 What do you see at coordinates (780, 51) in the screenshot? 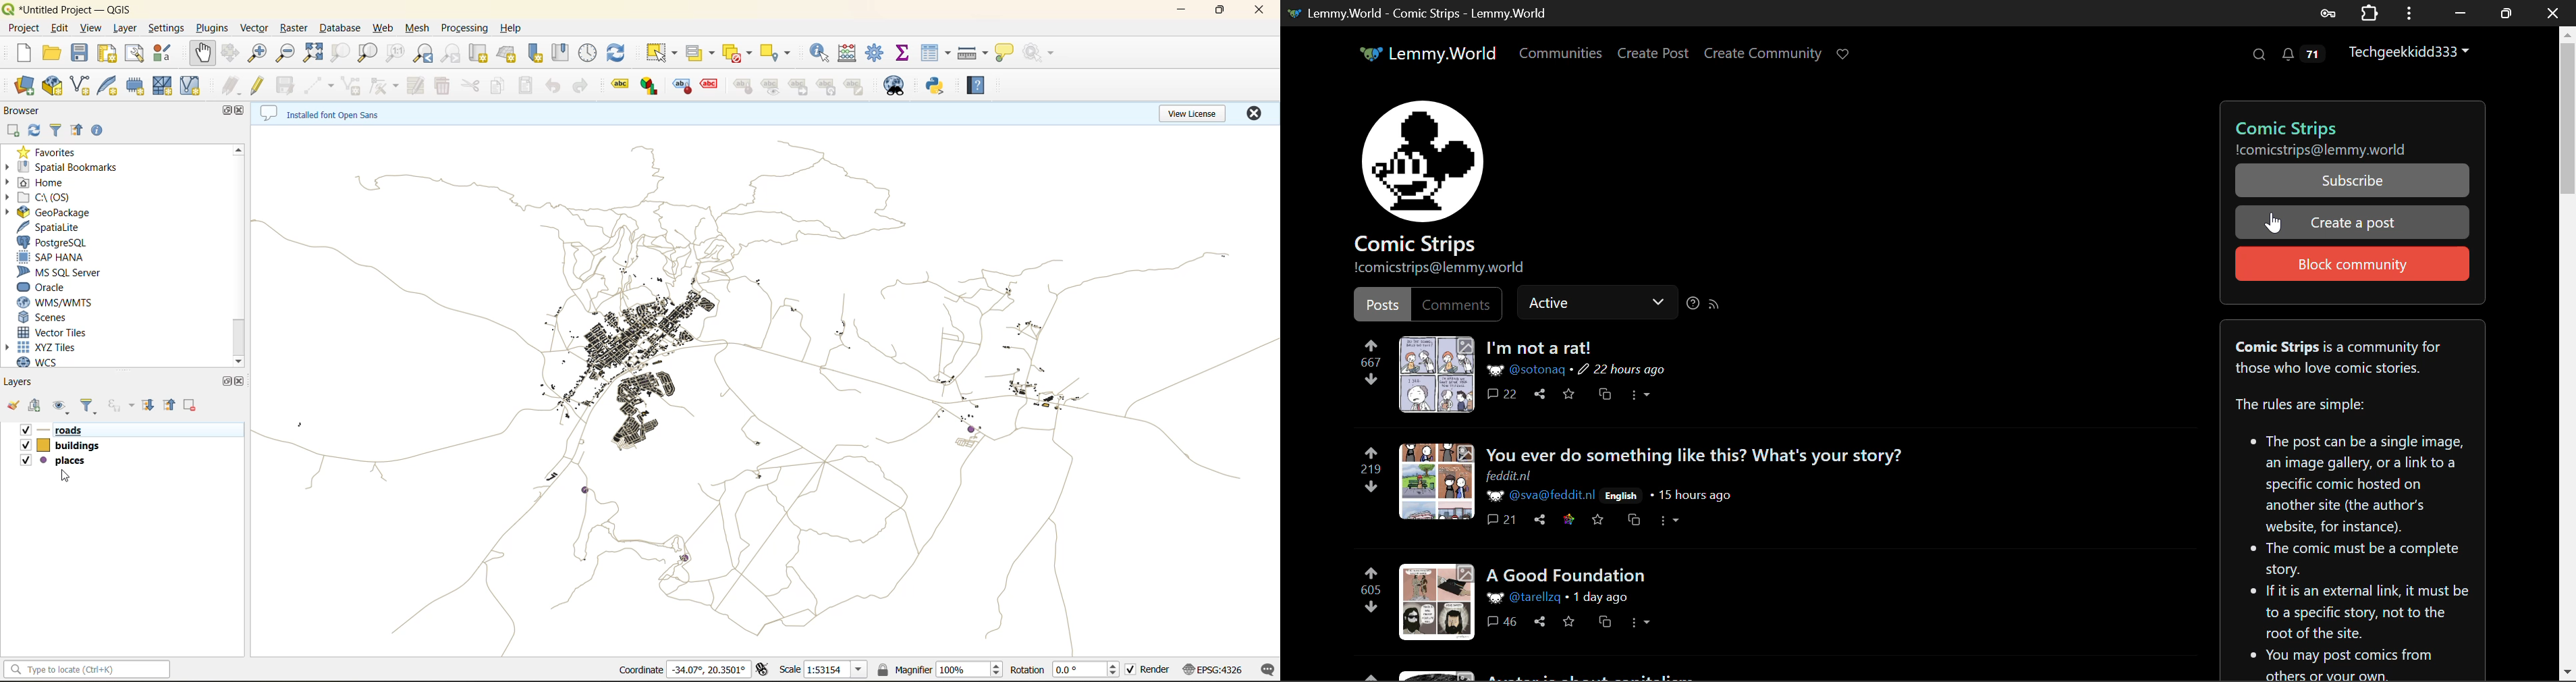
I see `select location` at bounding box center [780, 51].